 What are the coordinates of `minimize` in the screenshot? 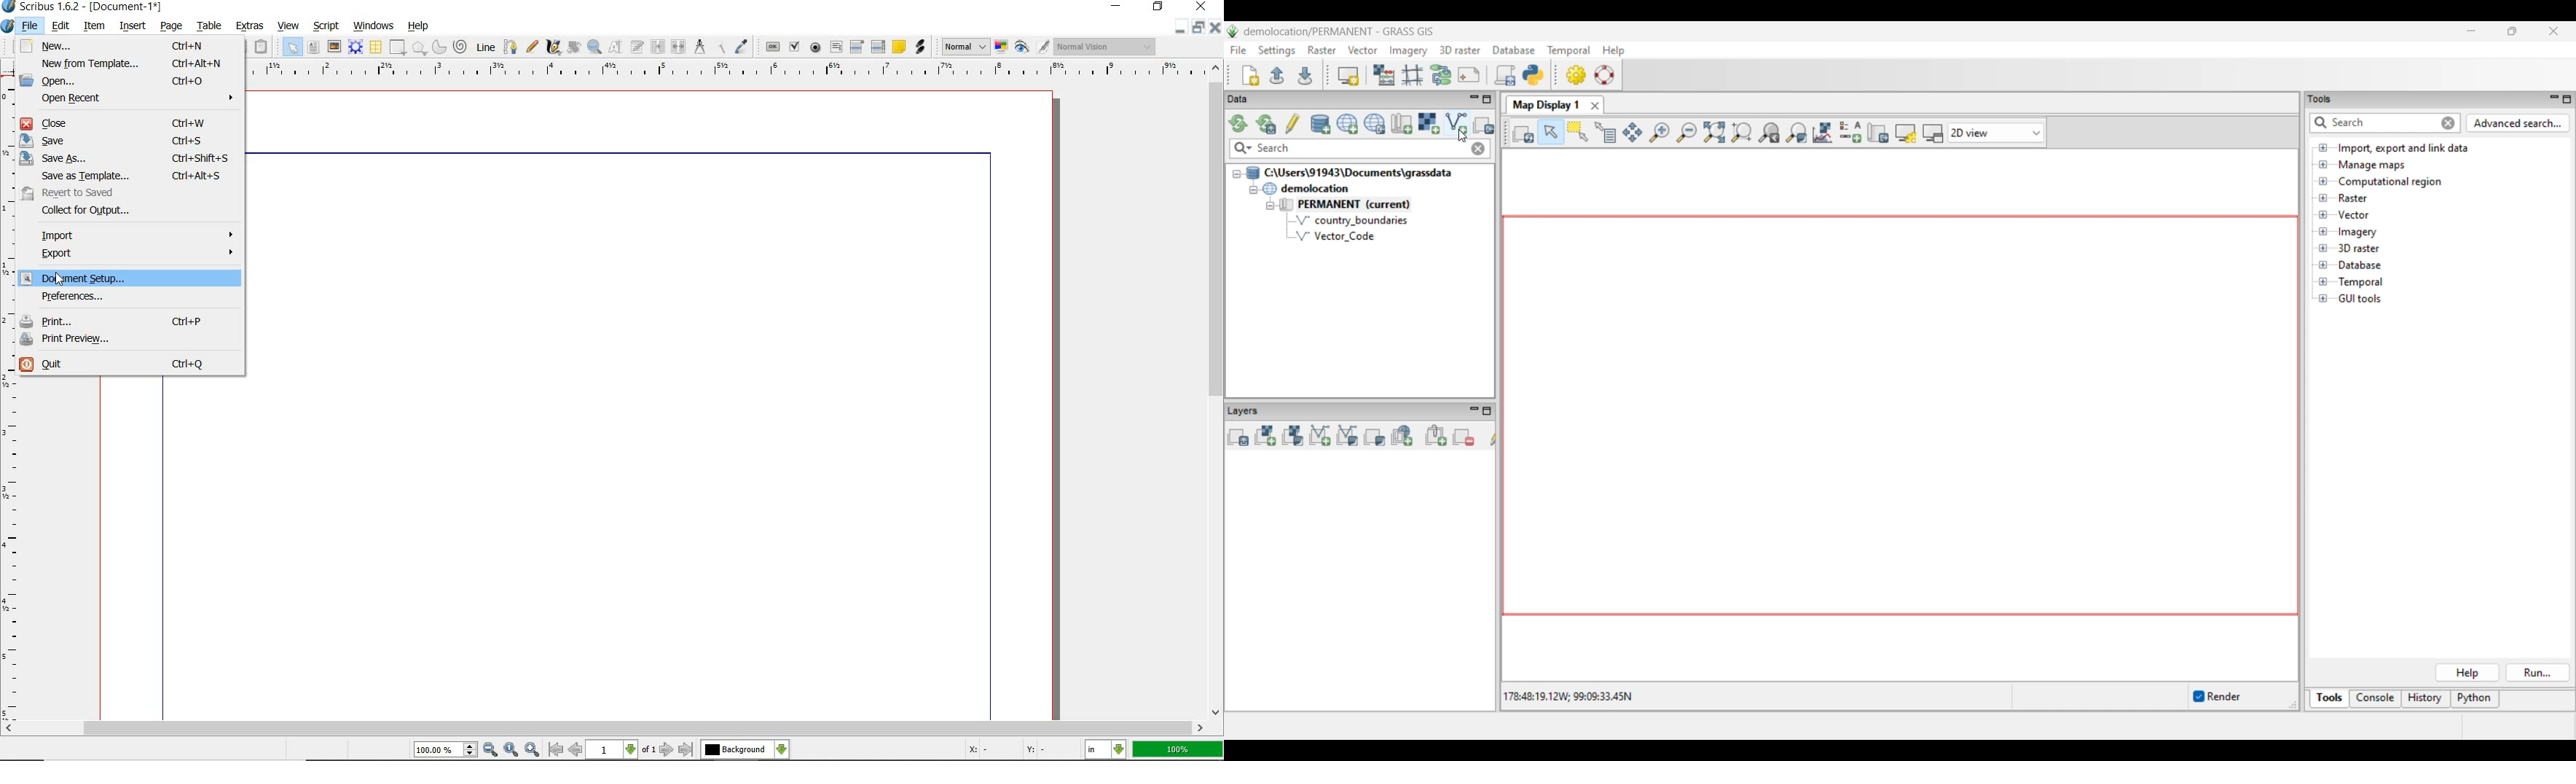 It's located at (1115, 7).